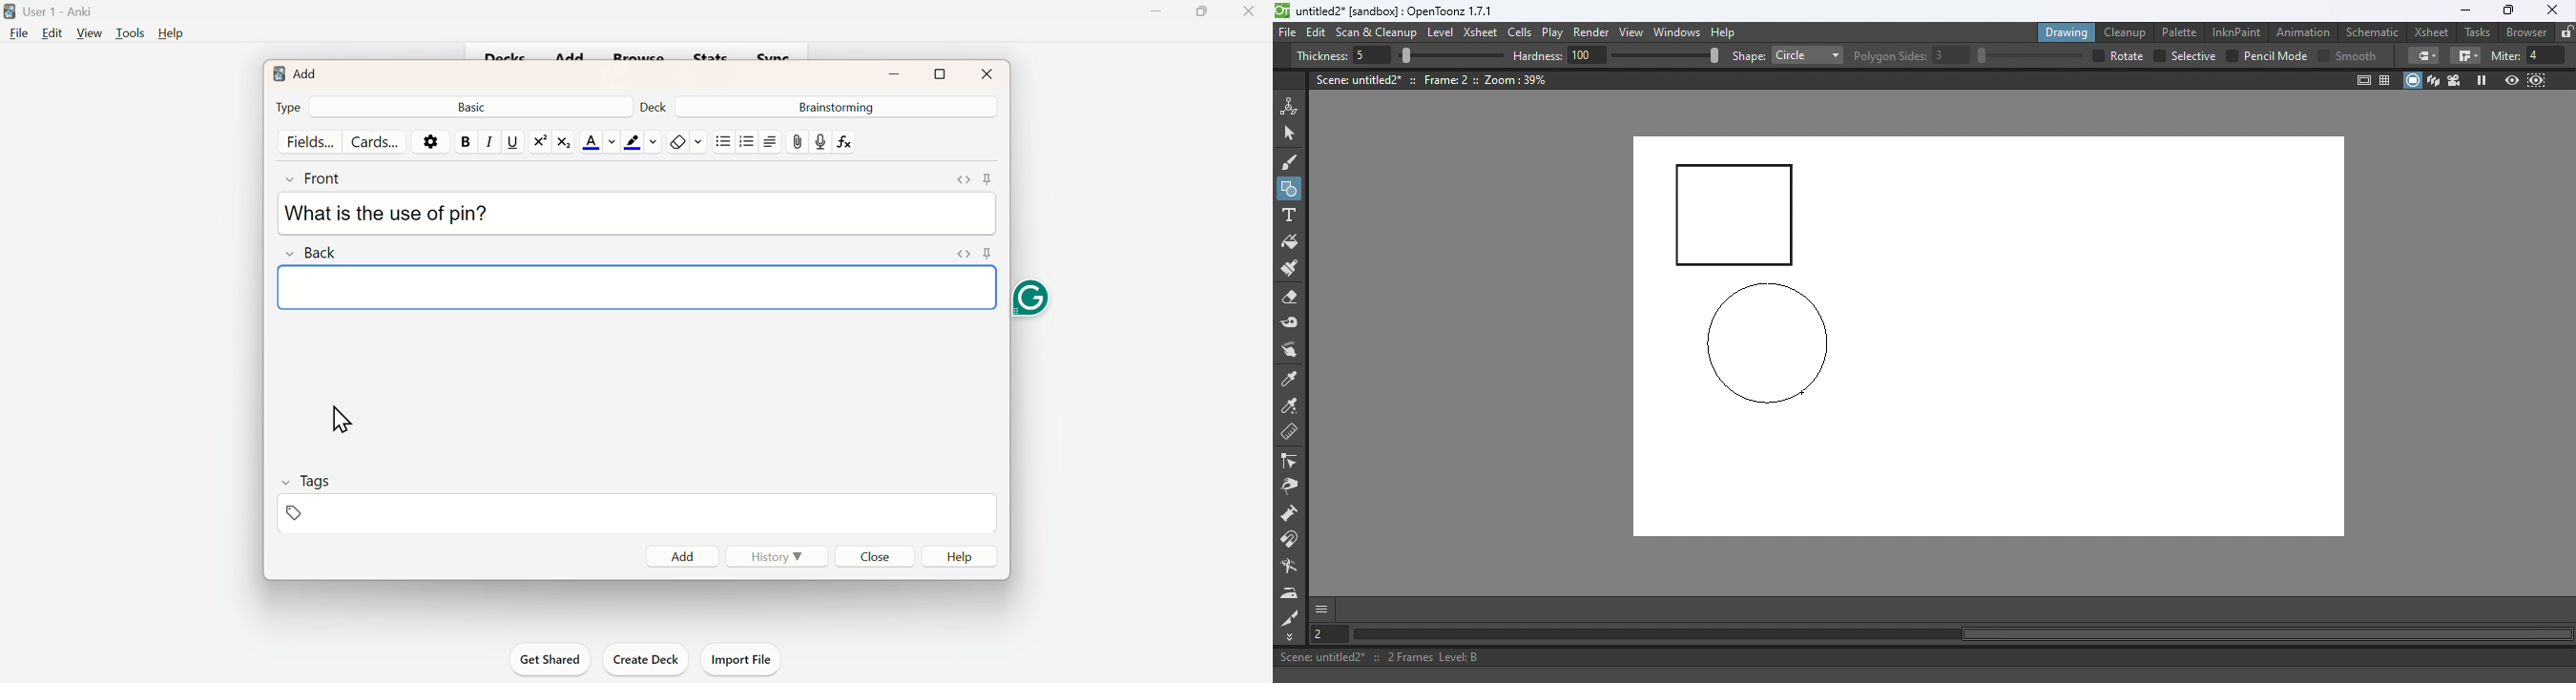  I want to click on 3, so click(1952, 55).